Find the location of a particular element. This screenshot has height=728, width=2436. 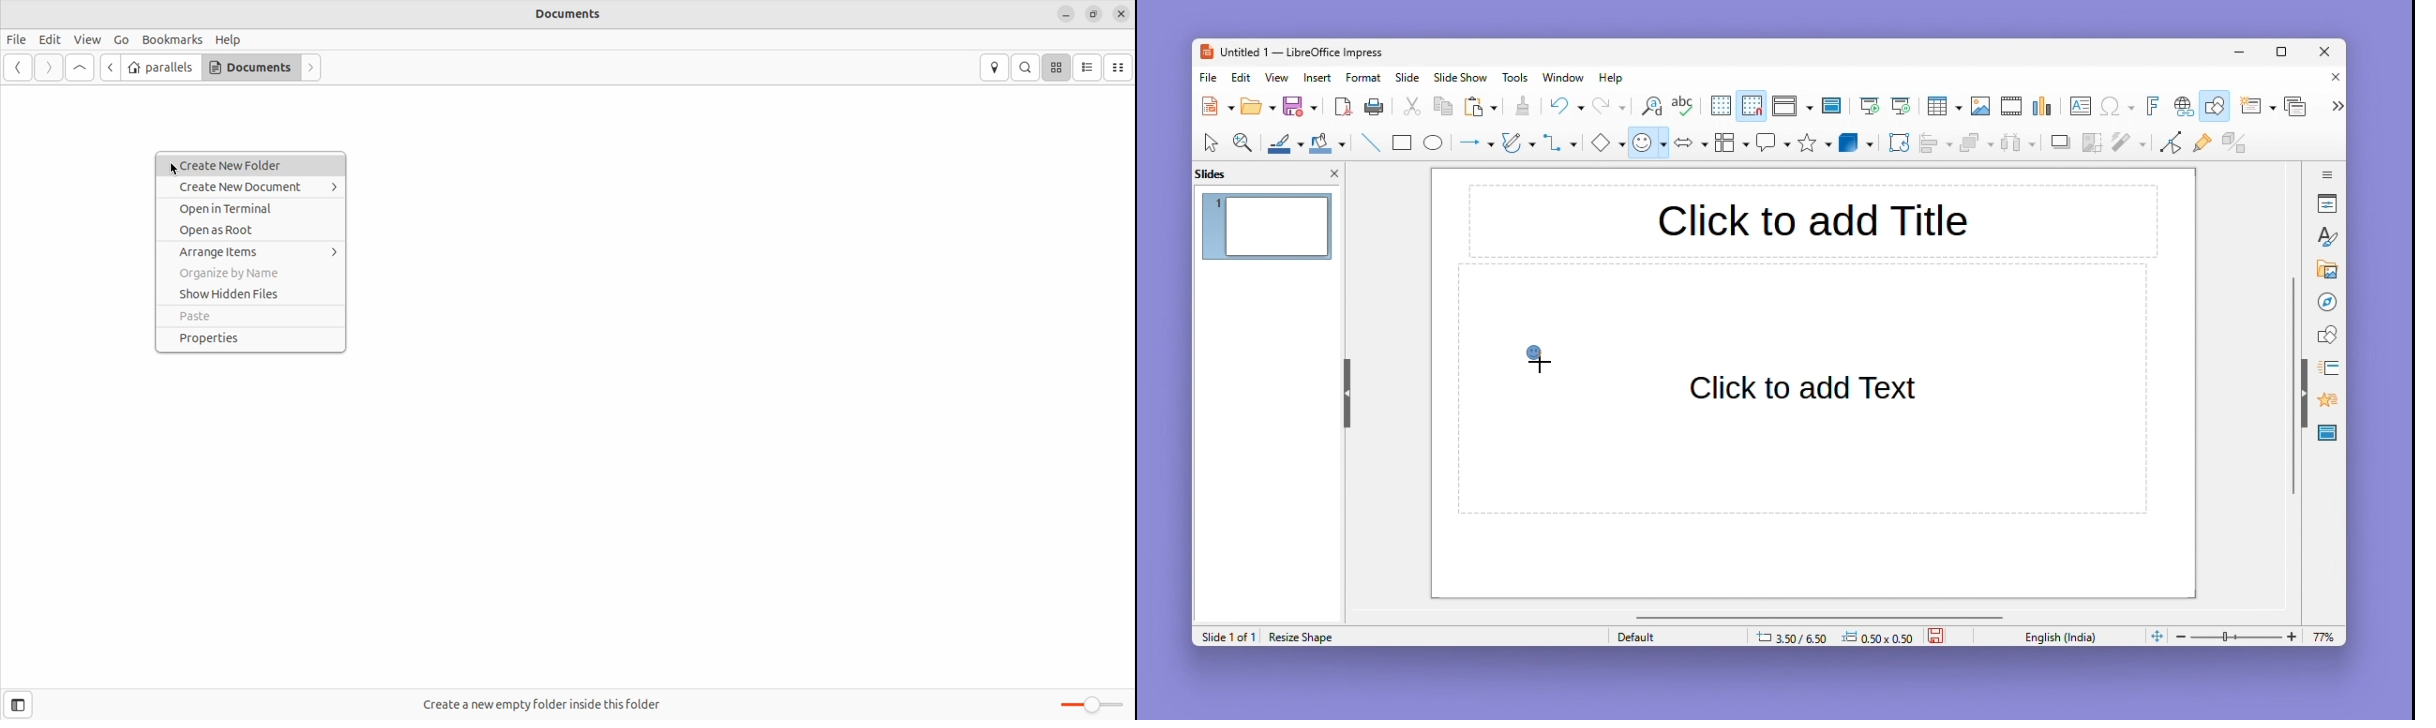

Font work is located at coordinates (2151, 106).